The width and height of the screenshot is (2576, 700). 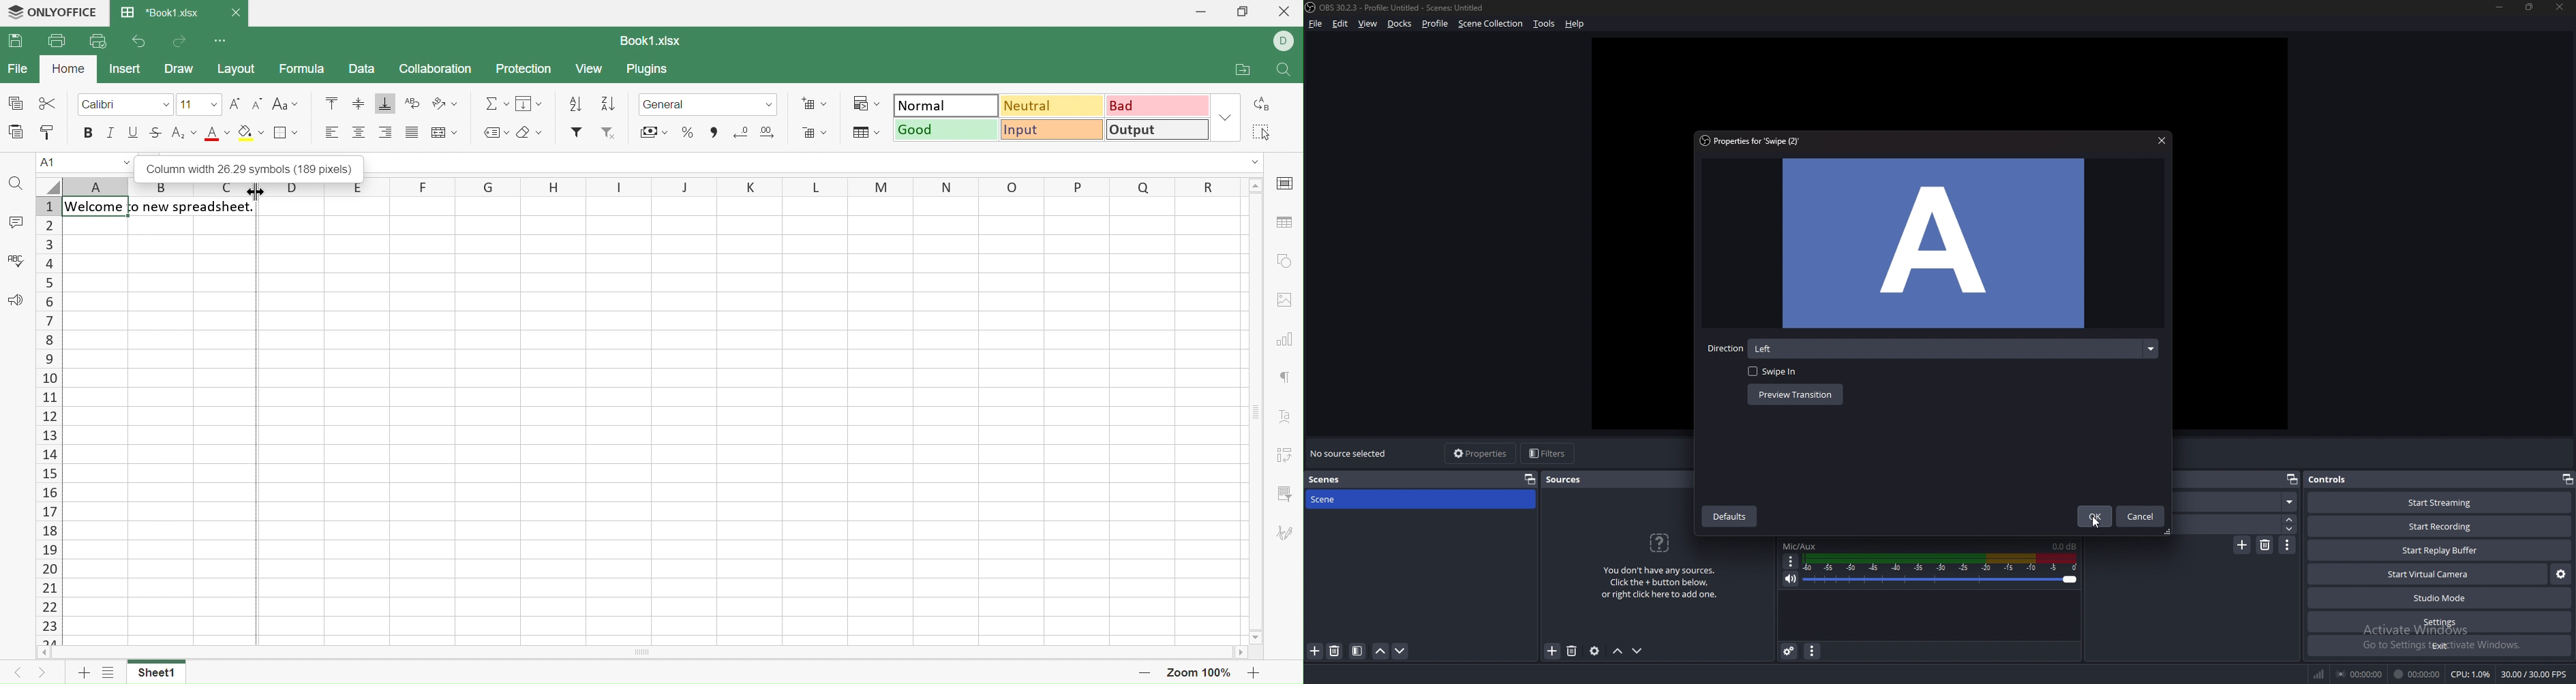 I want to click on help, so click(x=1575, y=24).